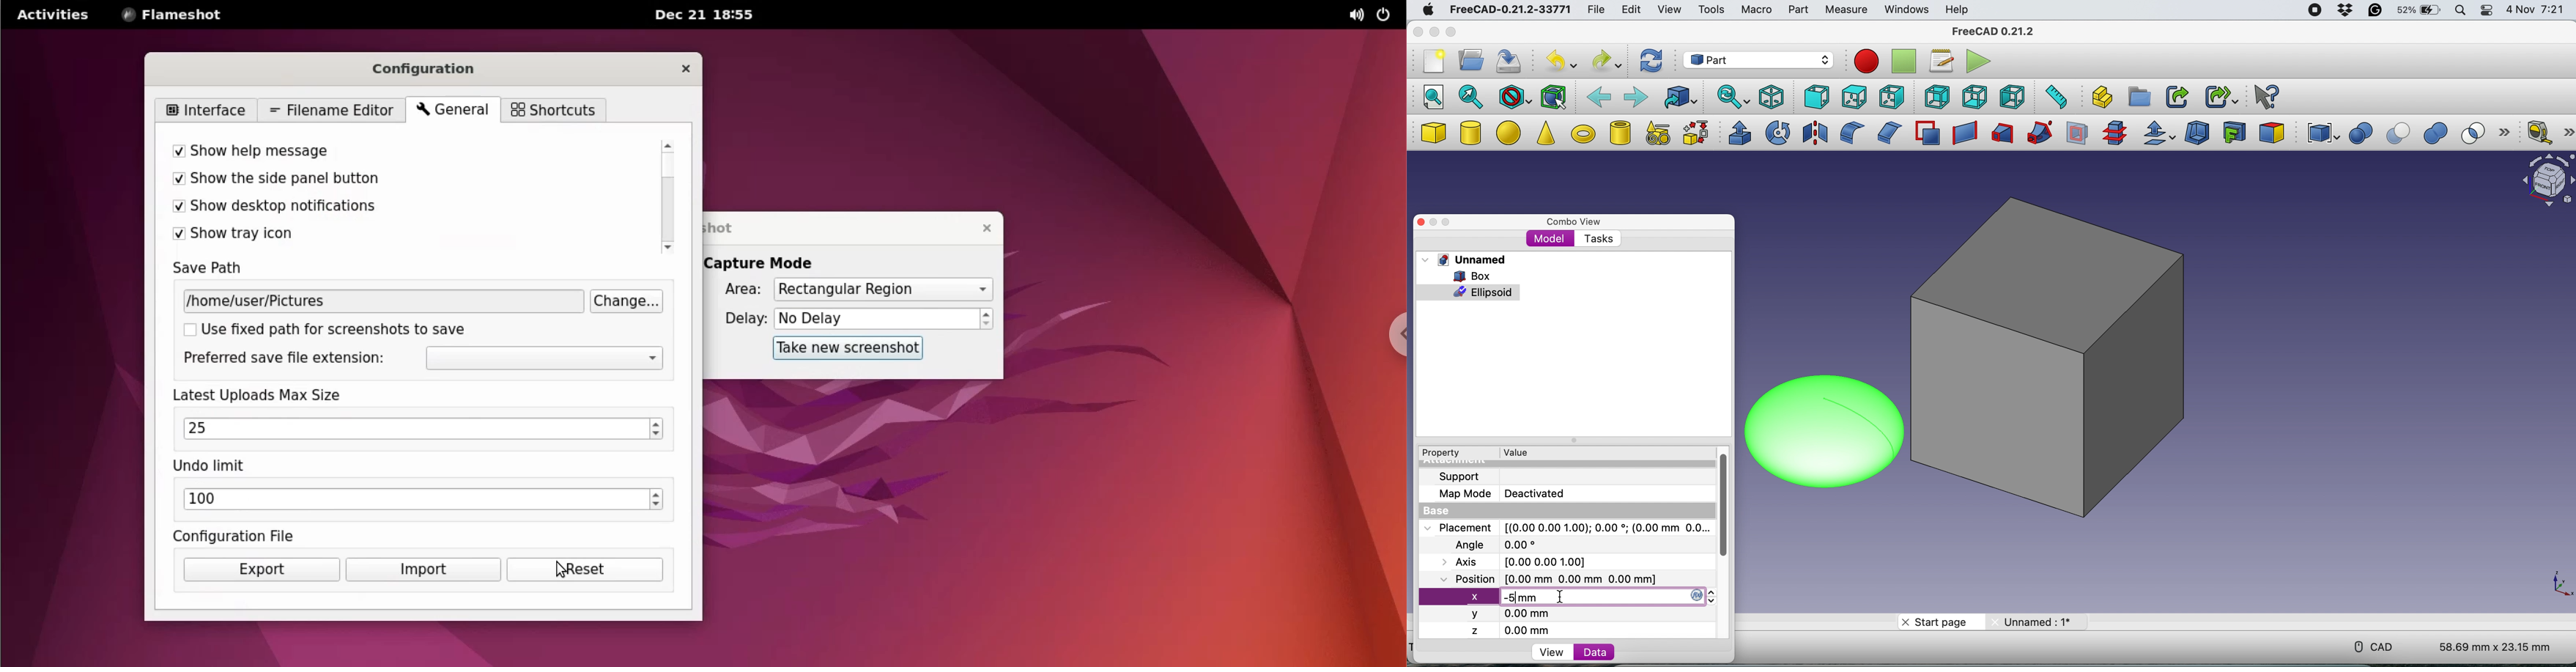 This screenshot has width=2576, height=672. Describe the element at coordinates (626, 303) in the screenshot. I see `change ` at that location.